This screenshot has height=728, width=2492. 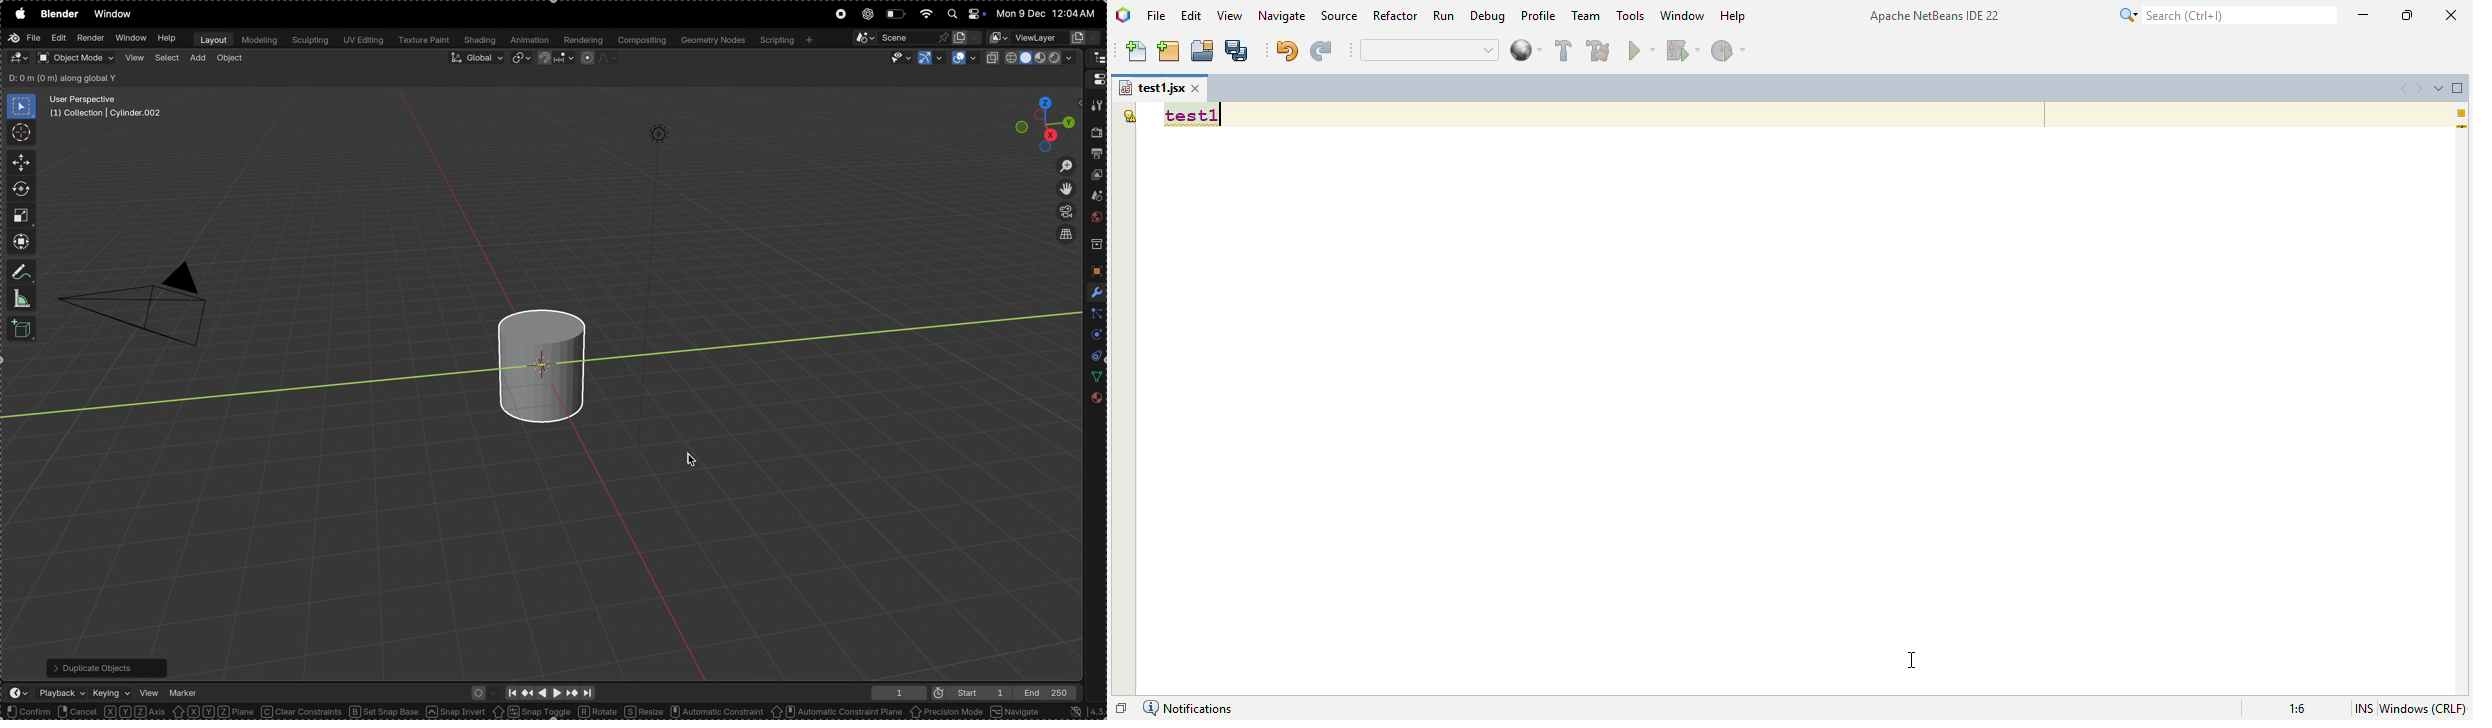 I want to click on Edit, so click(x=57, y=39).